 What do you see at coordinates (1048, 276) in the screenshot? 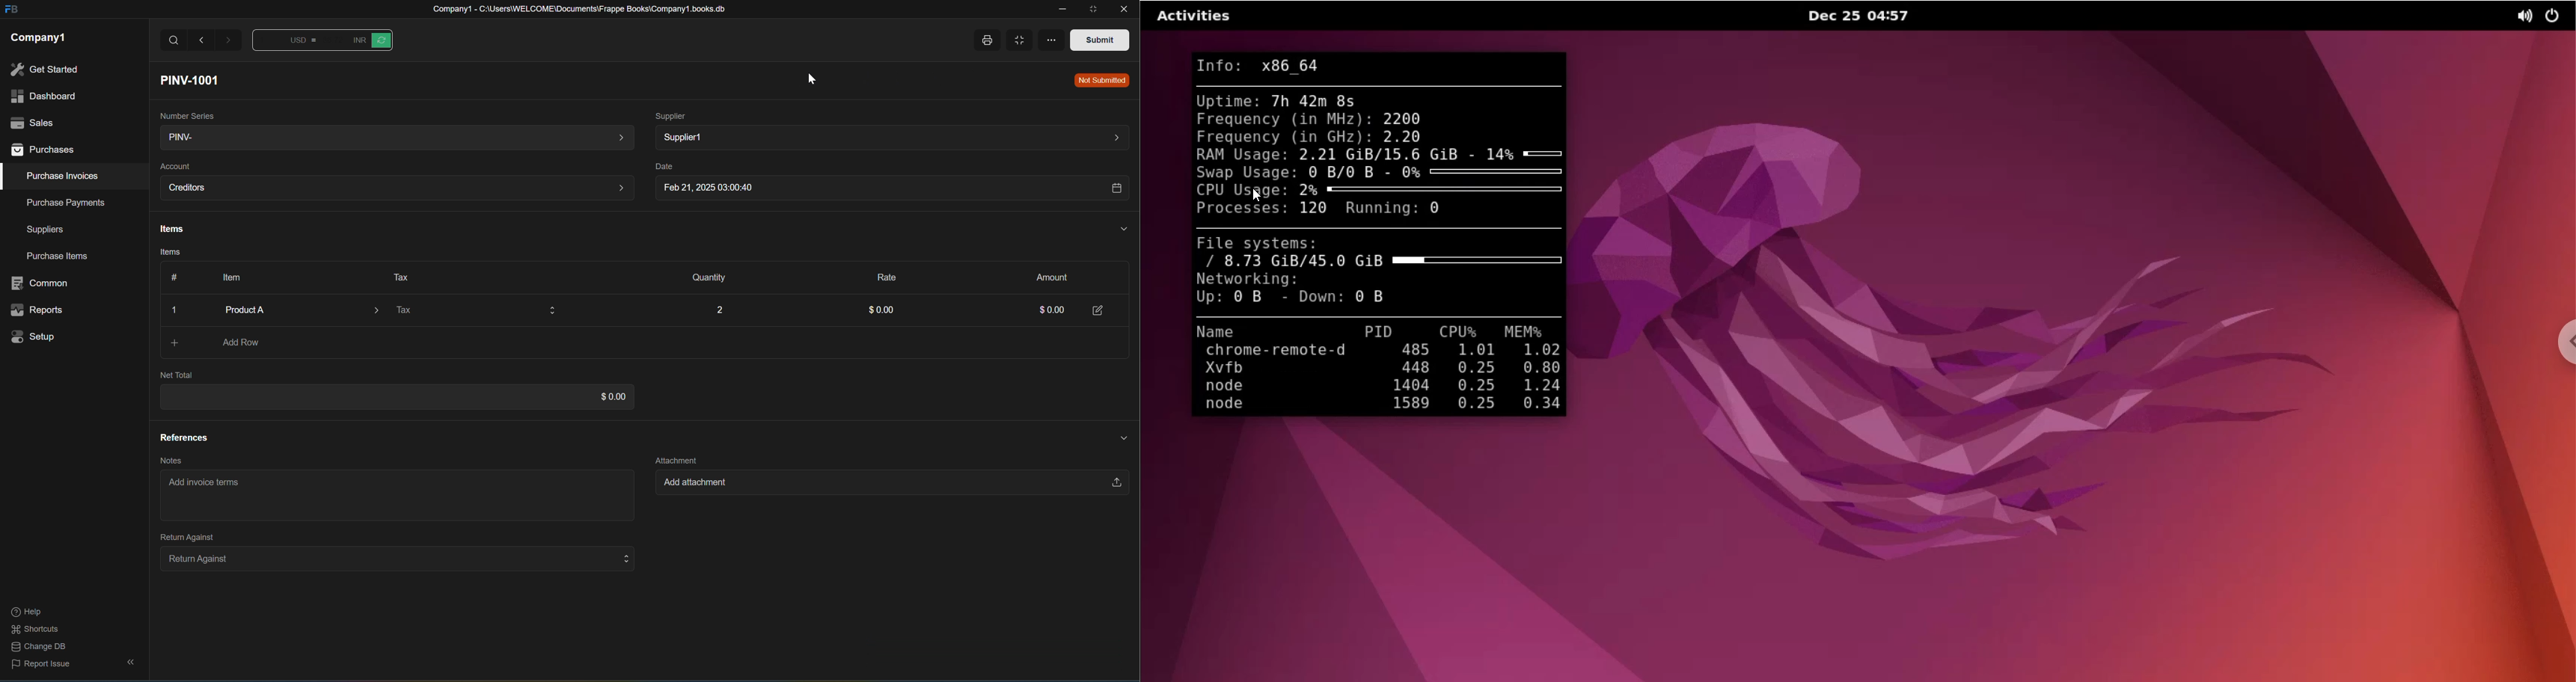
I see `Amount` at bounding box center [1048, 276].